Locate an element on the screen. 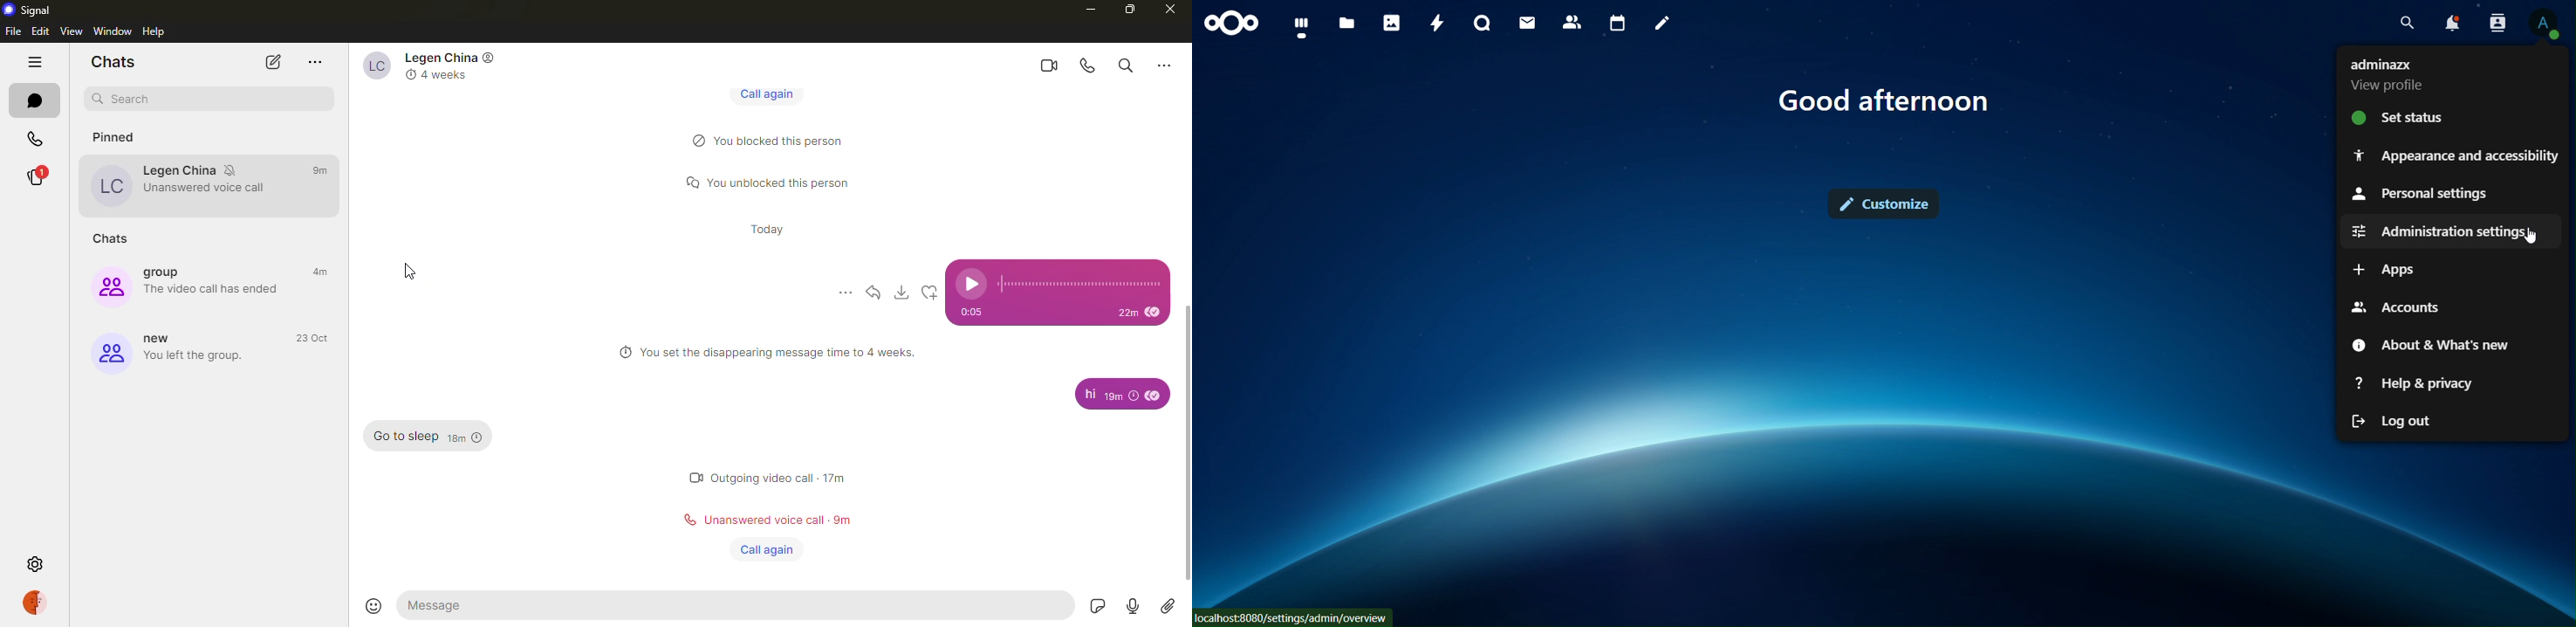 The height and width of the screenshot is (644, 2576). photos is located at coordinates (1391, 25).